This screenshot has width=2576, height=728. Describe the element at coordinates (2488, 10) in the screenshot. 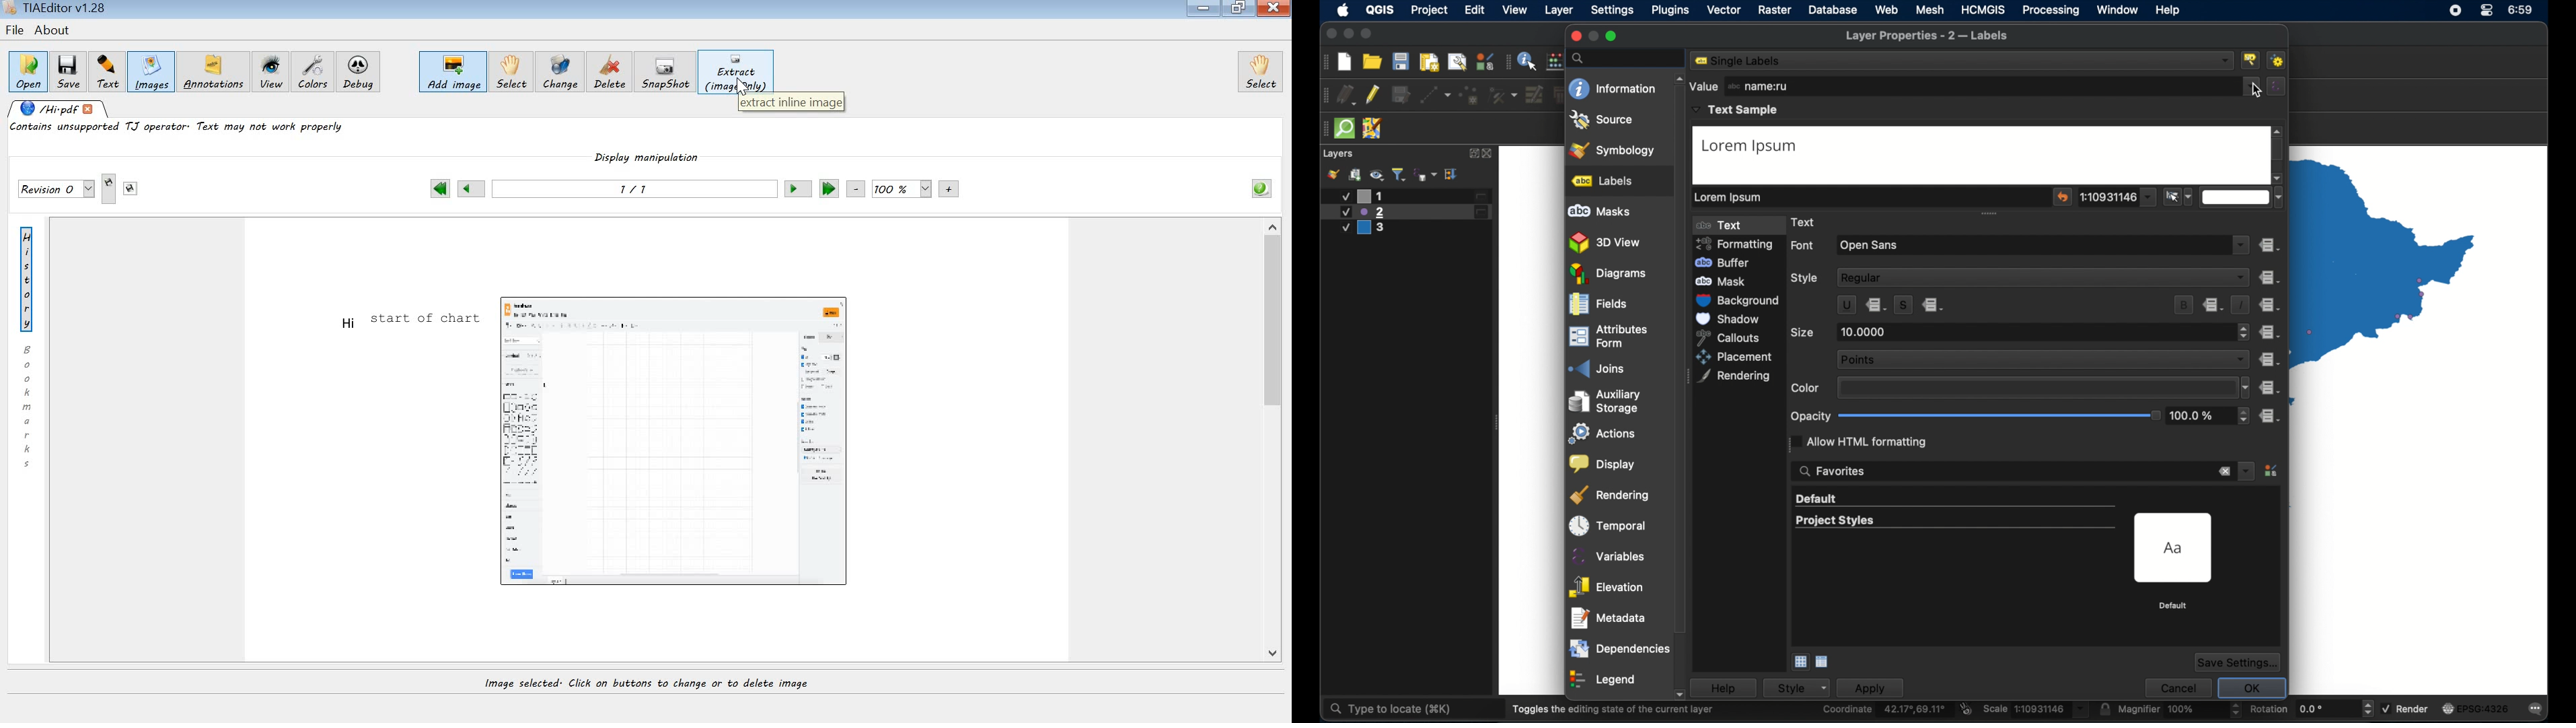

I see `control center` at that location.